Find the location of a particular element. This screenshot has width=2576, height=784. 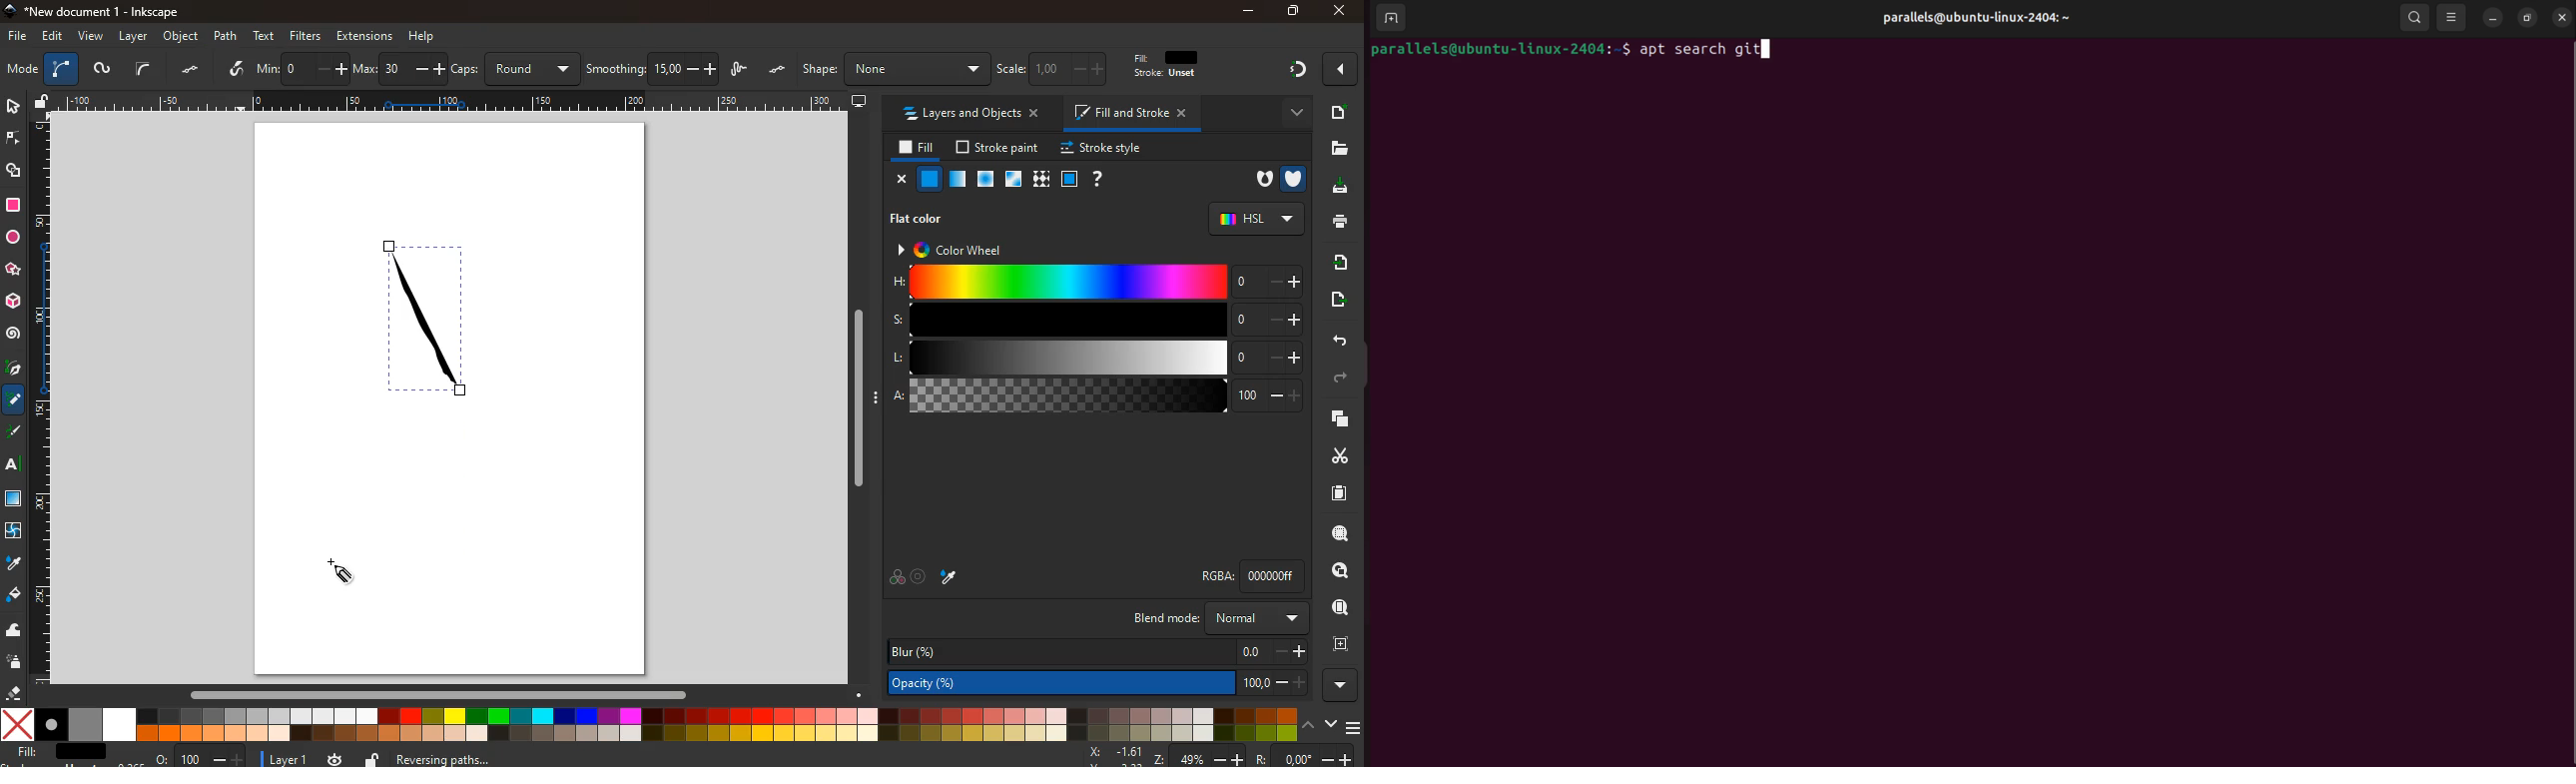

caps is located at coordinates (519, 69).